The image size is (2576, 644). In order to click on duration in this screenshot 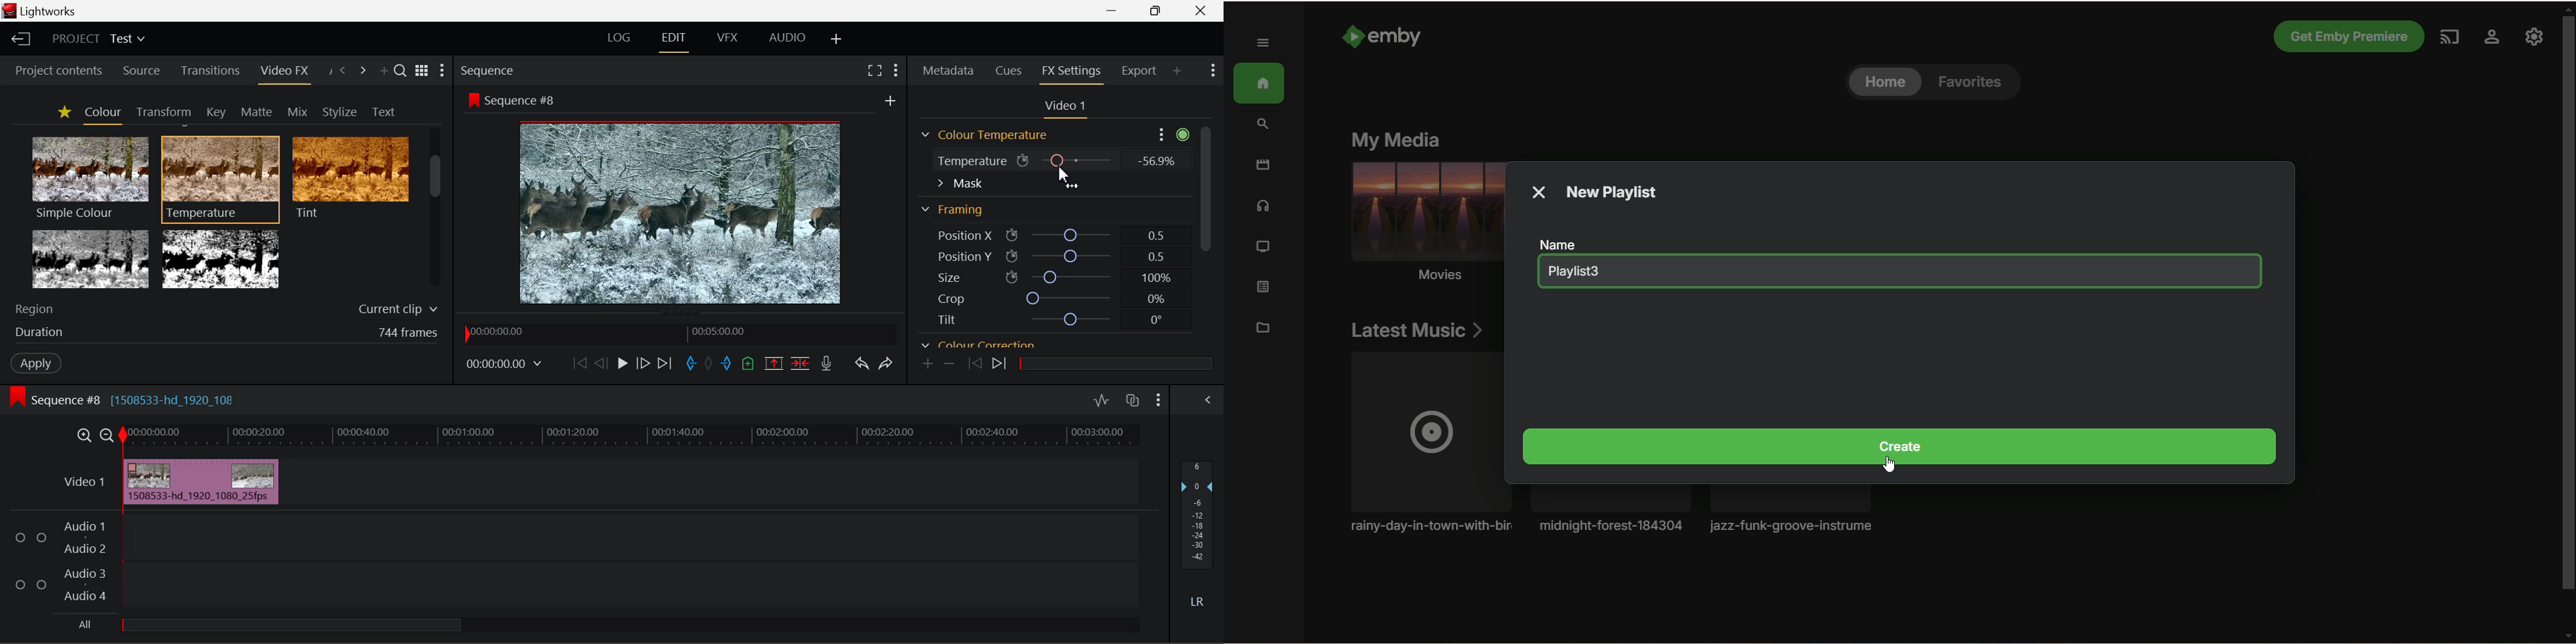, I will do `click(36, 333)`.